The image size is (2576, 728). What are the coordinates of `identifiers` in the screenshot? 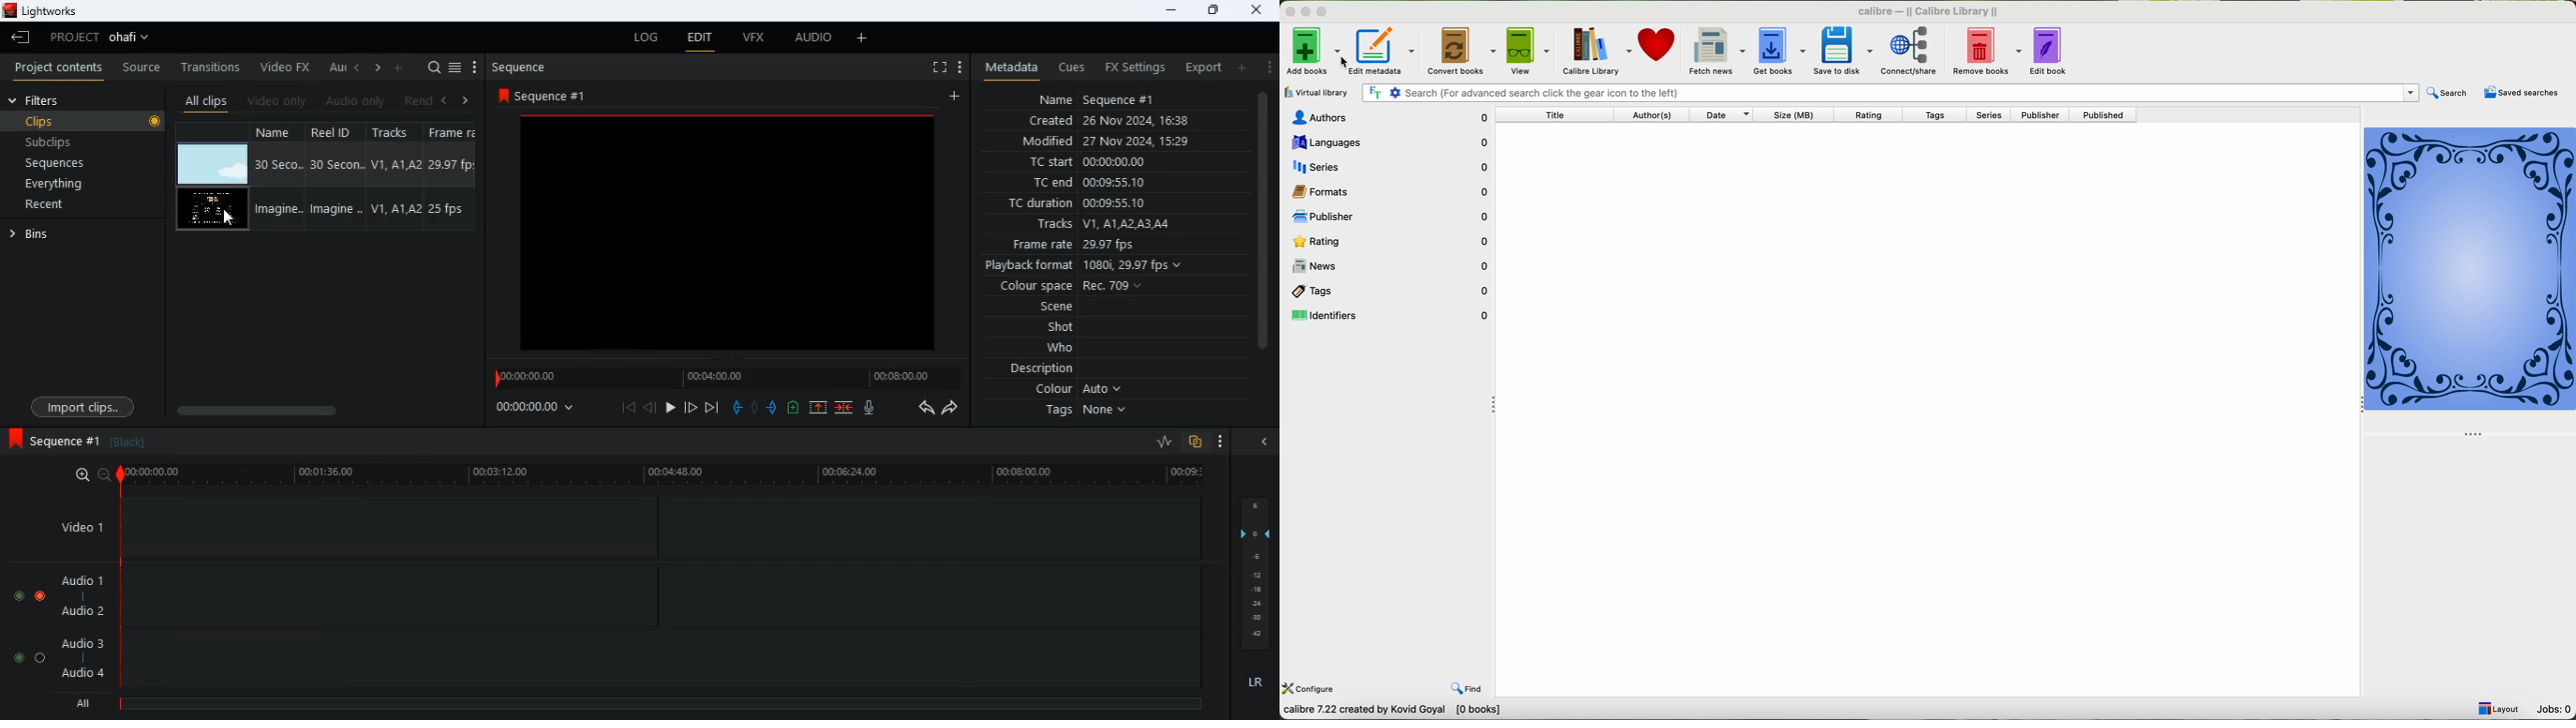 It's located at (1390, 315).